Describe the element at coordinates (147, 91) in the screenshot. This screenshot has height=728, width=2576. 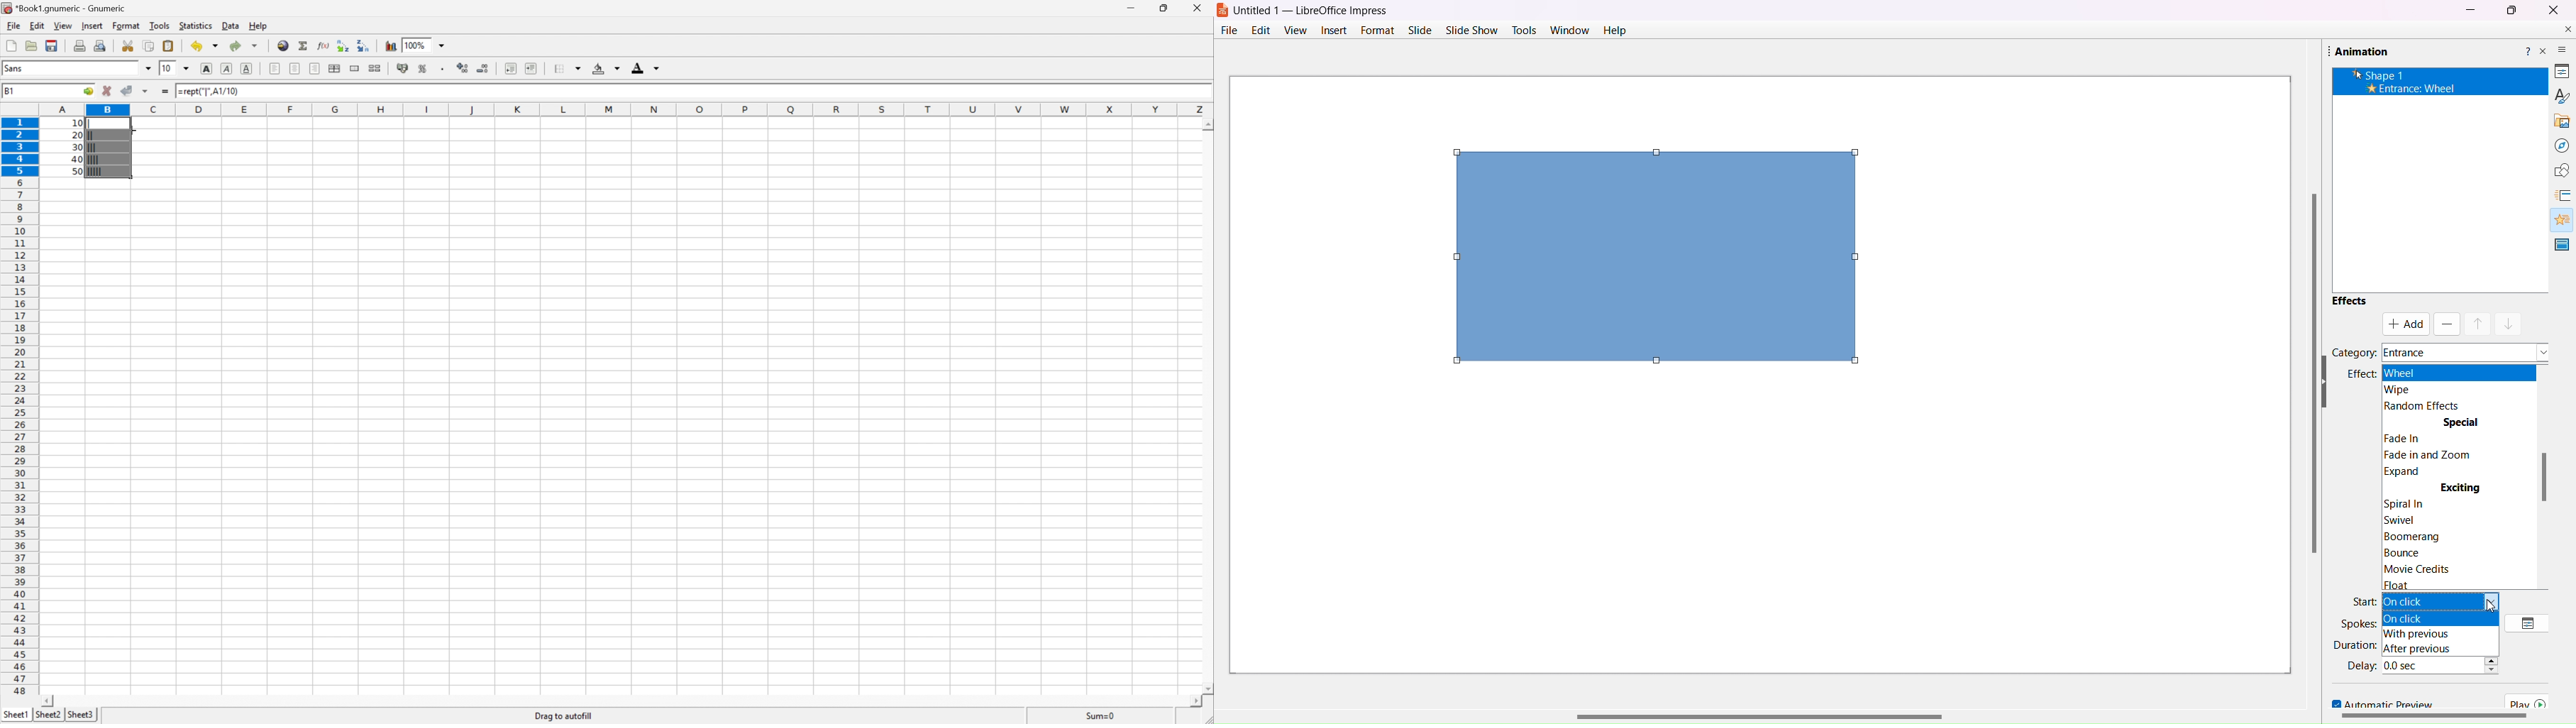
I see `Accept changes in multiple cells` at that location.